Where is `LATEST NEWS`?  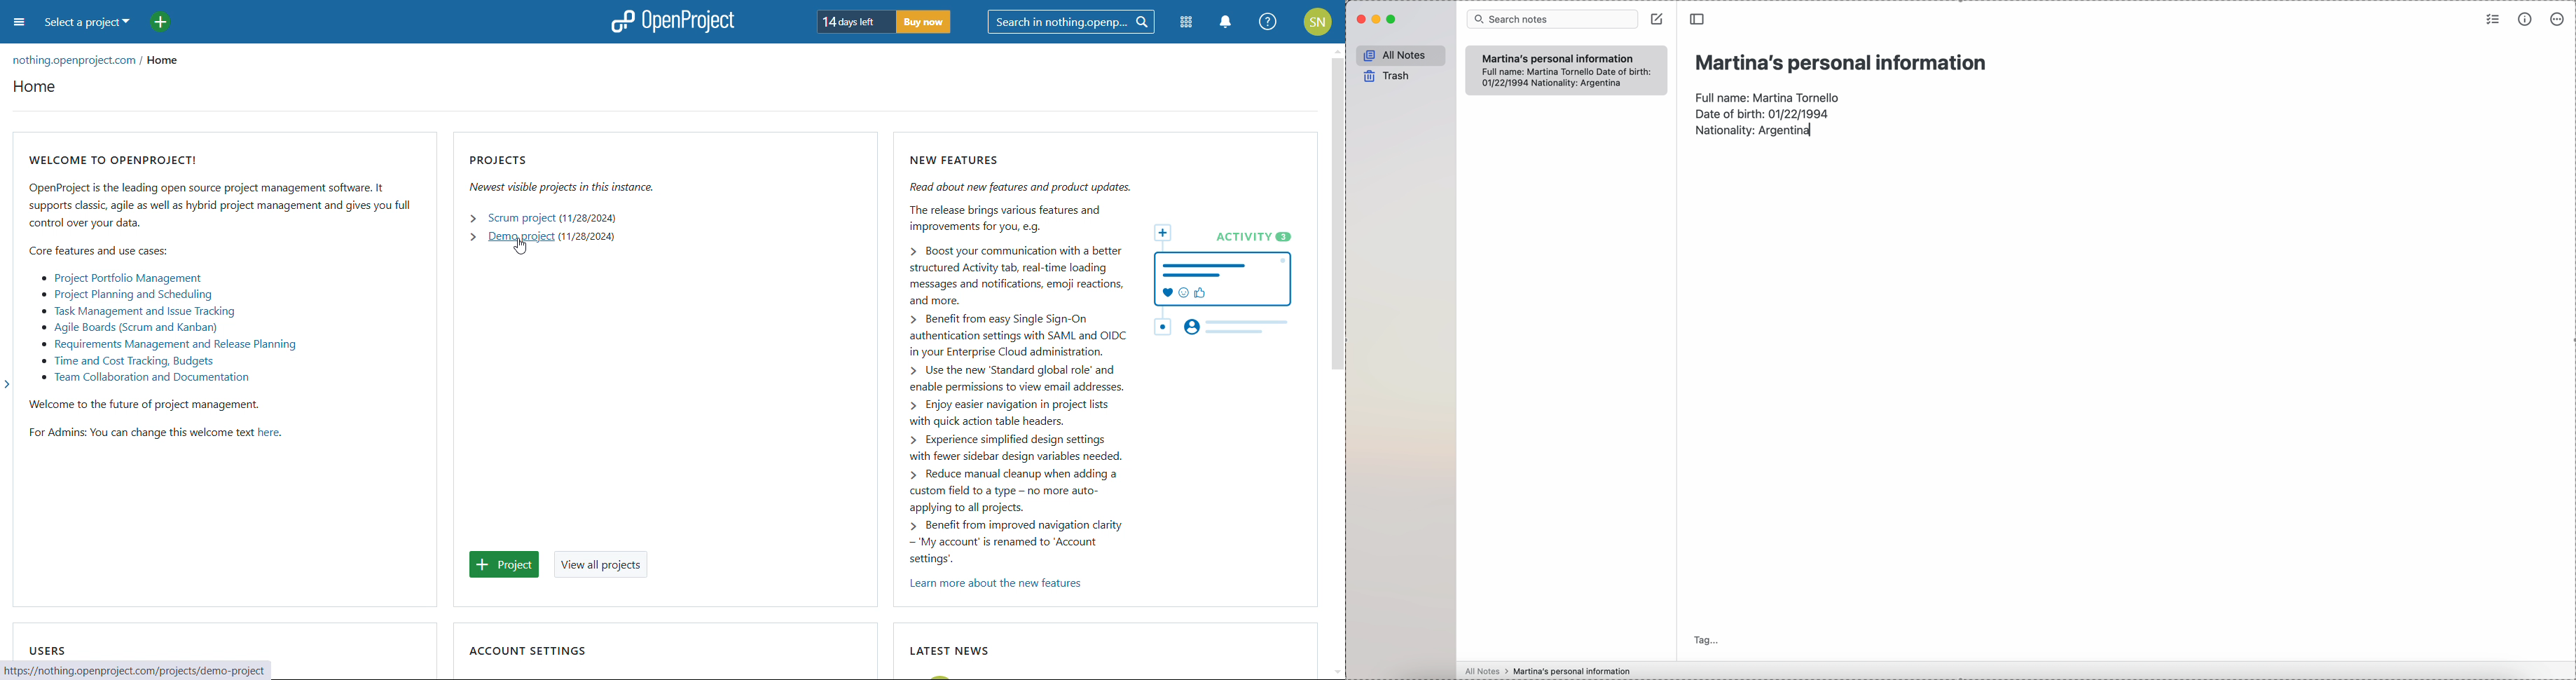
LATEST NEWS is located at coordinates (950, 647).